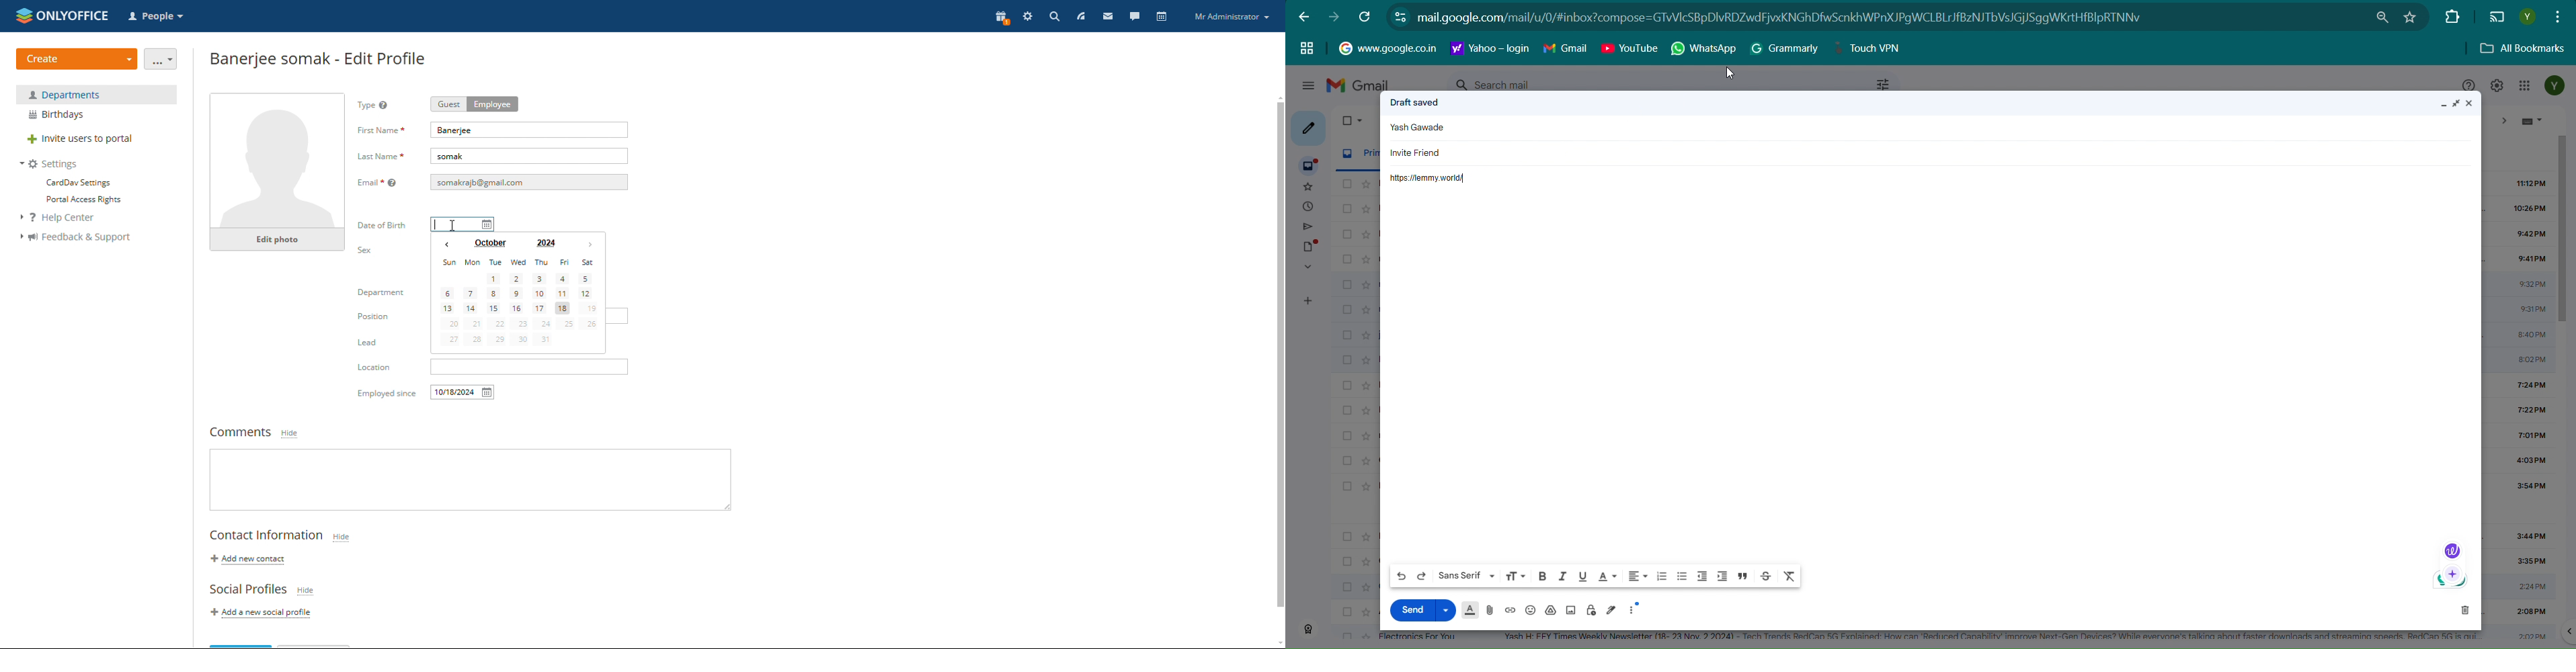  What do you see at coordinates (1785, 48) in the screenshot?
I see `Grammarly` at bounding box center [1785, 48].